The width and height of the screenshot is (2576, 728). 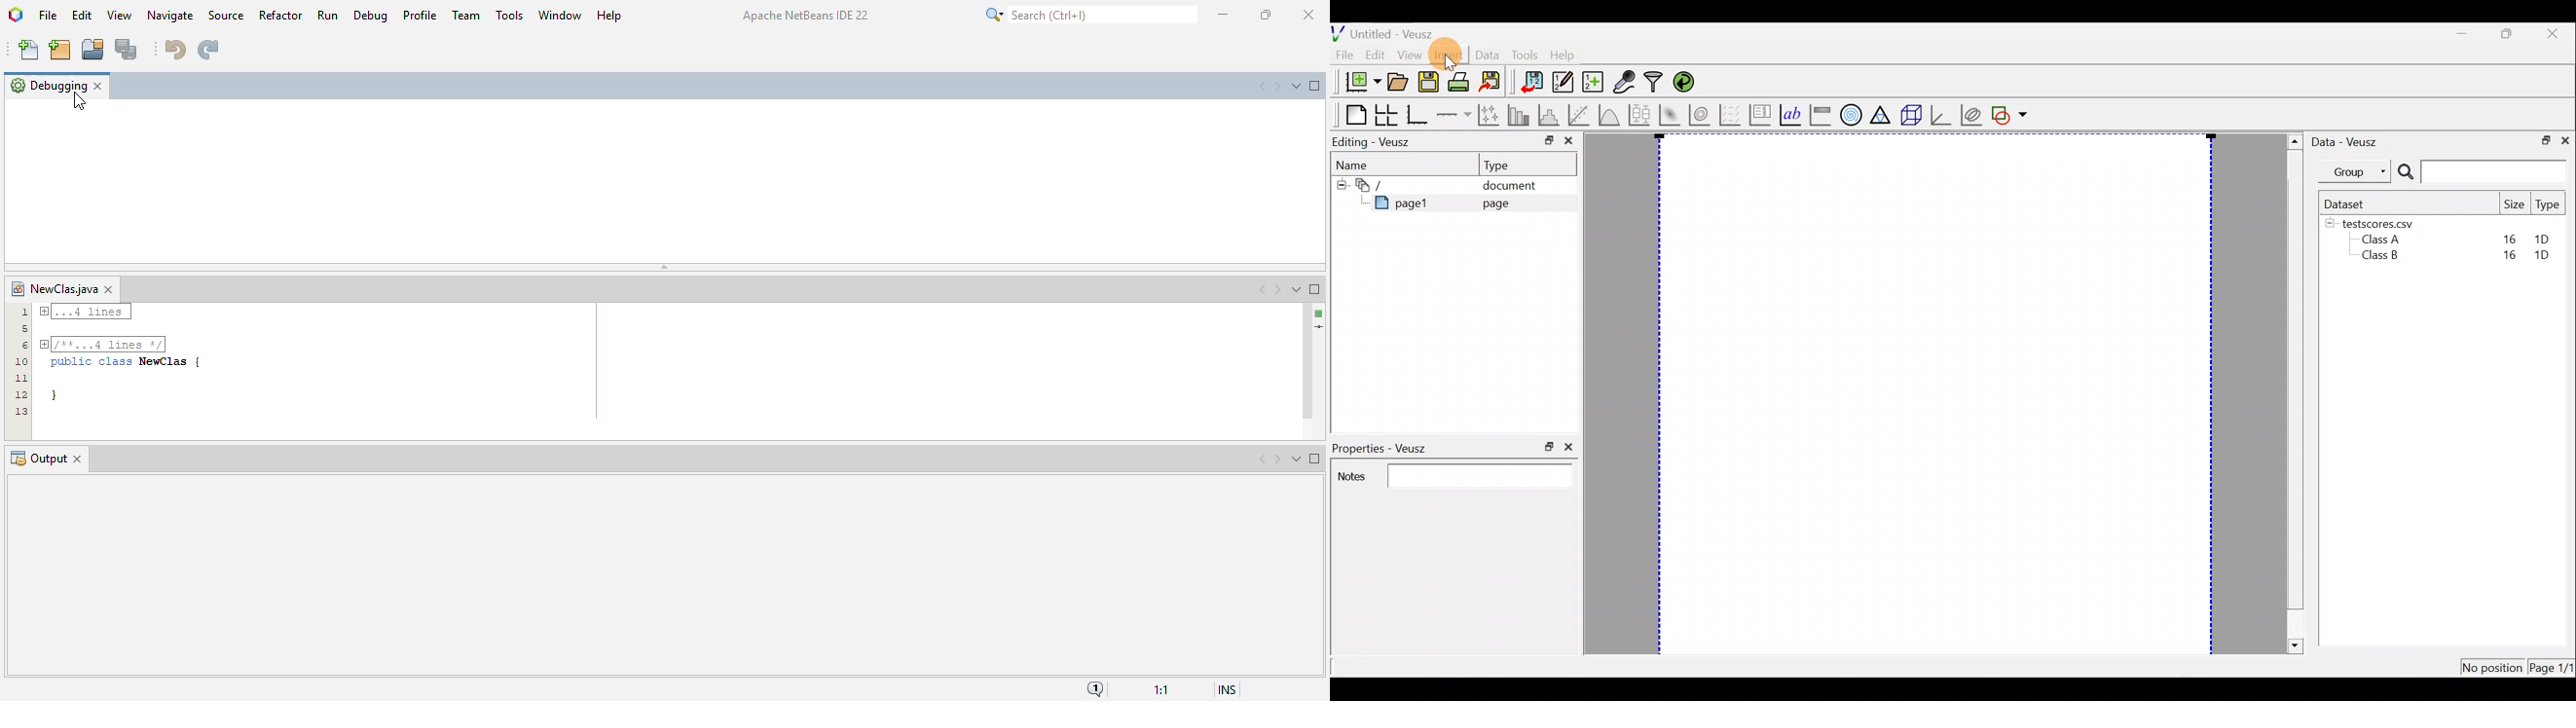 I want to click on Histogram of a dataset, so click(x=1551, y=115).